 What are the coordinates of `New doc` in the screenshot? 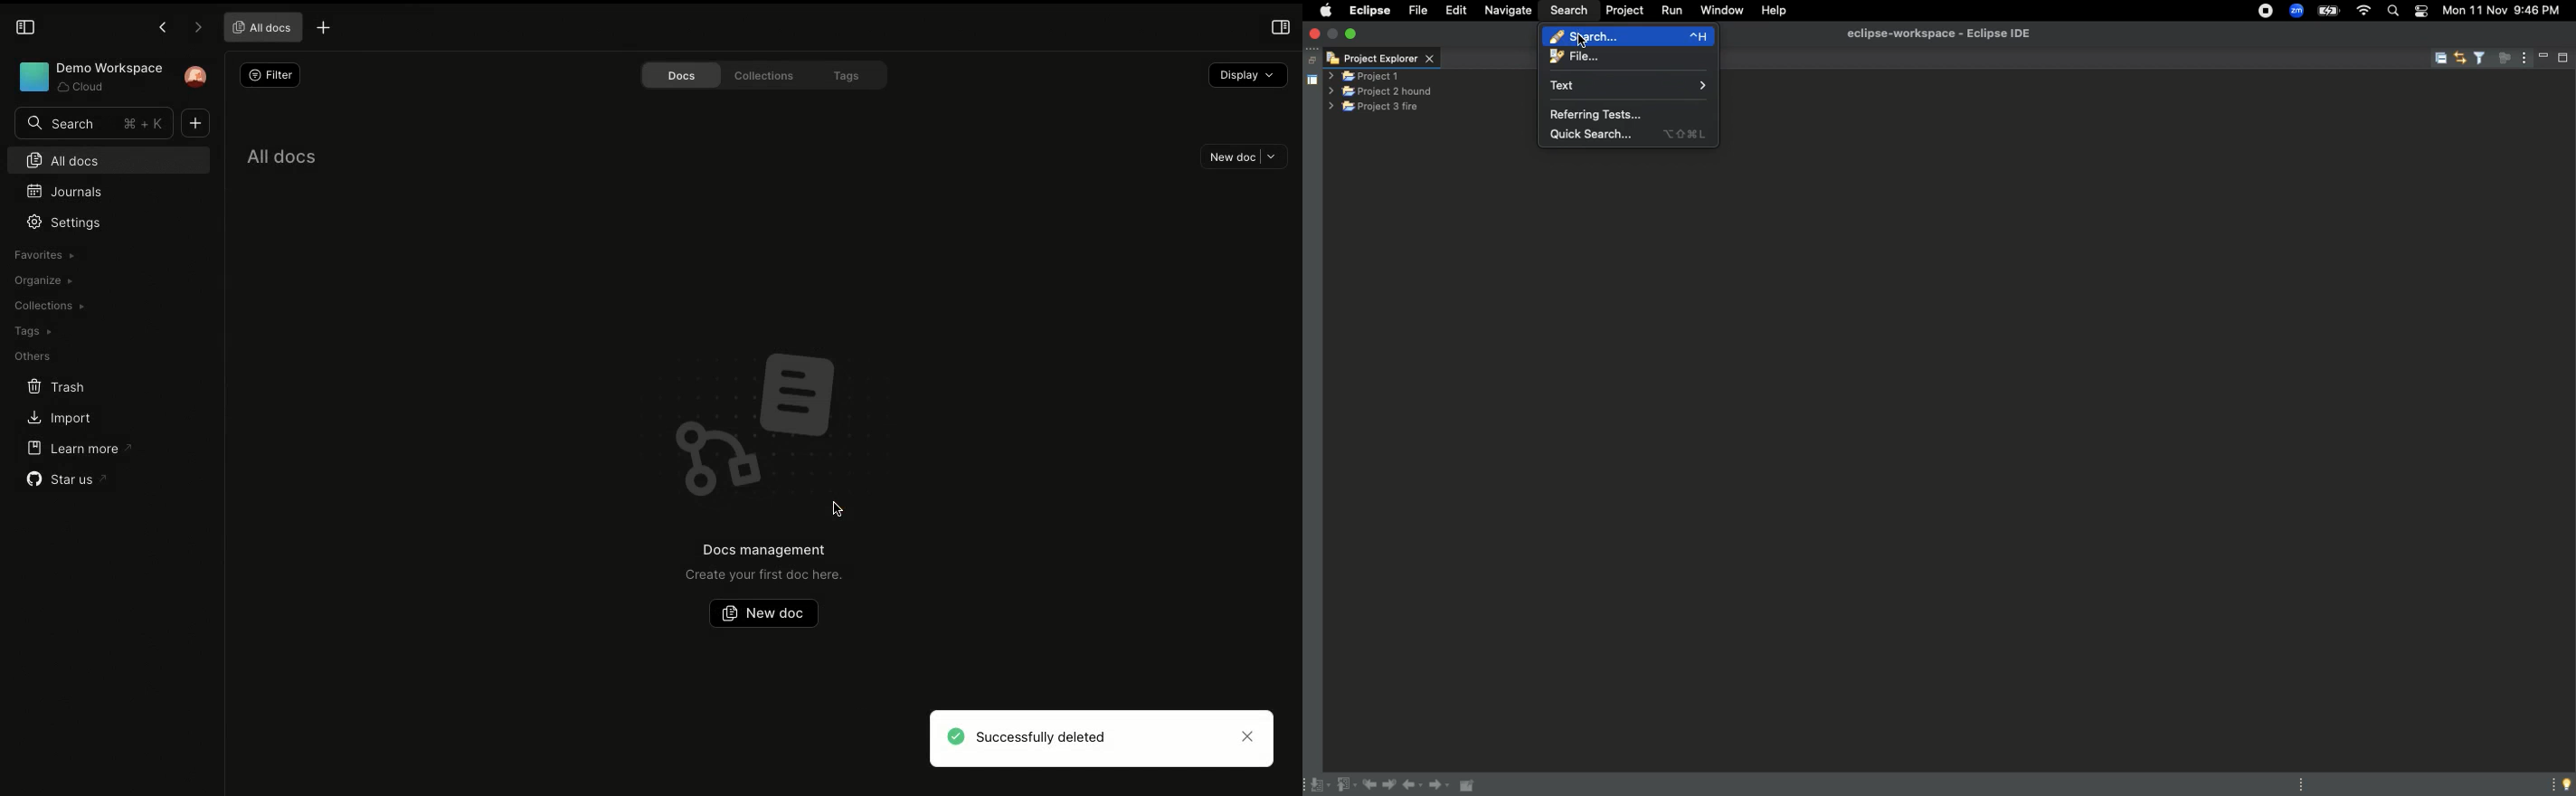 It's located at (762, 612).